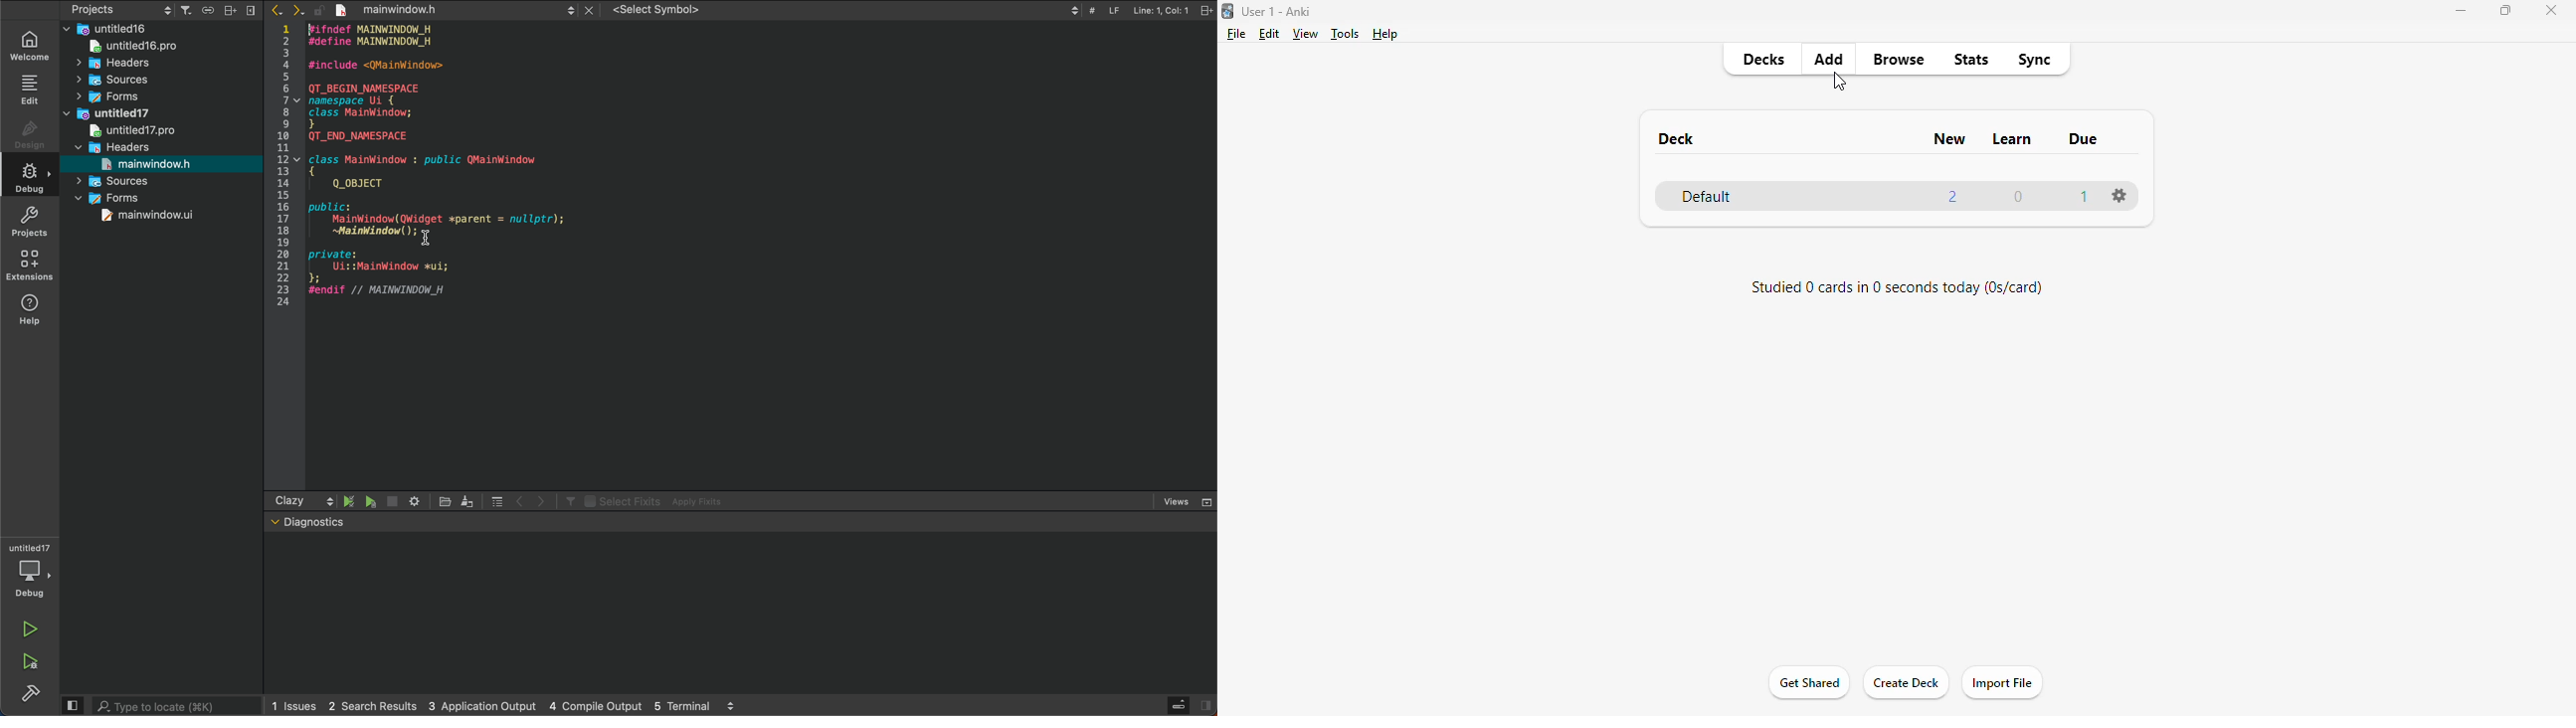 This screenshot has width=2576, height=728. What do you see at coordinates (1208, 10) in the screenshot?
I see `split tab` at bounding box center [1208, 10].